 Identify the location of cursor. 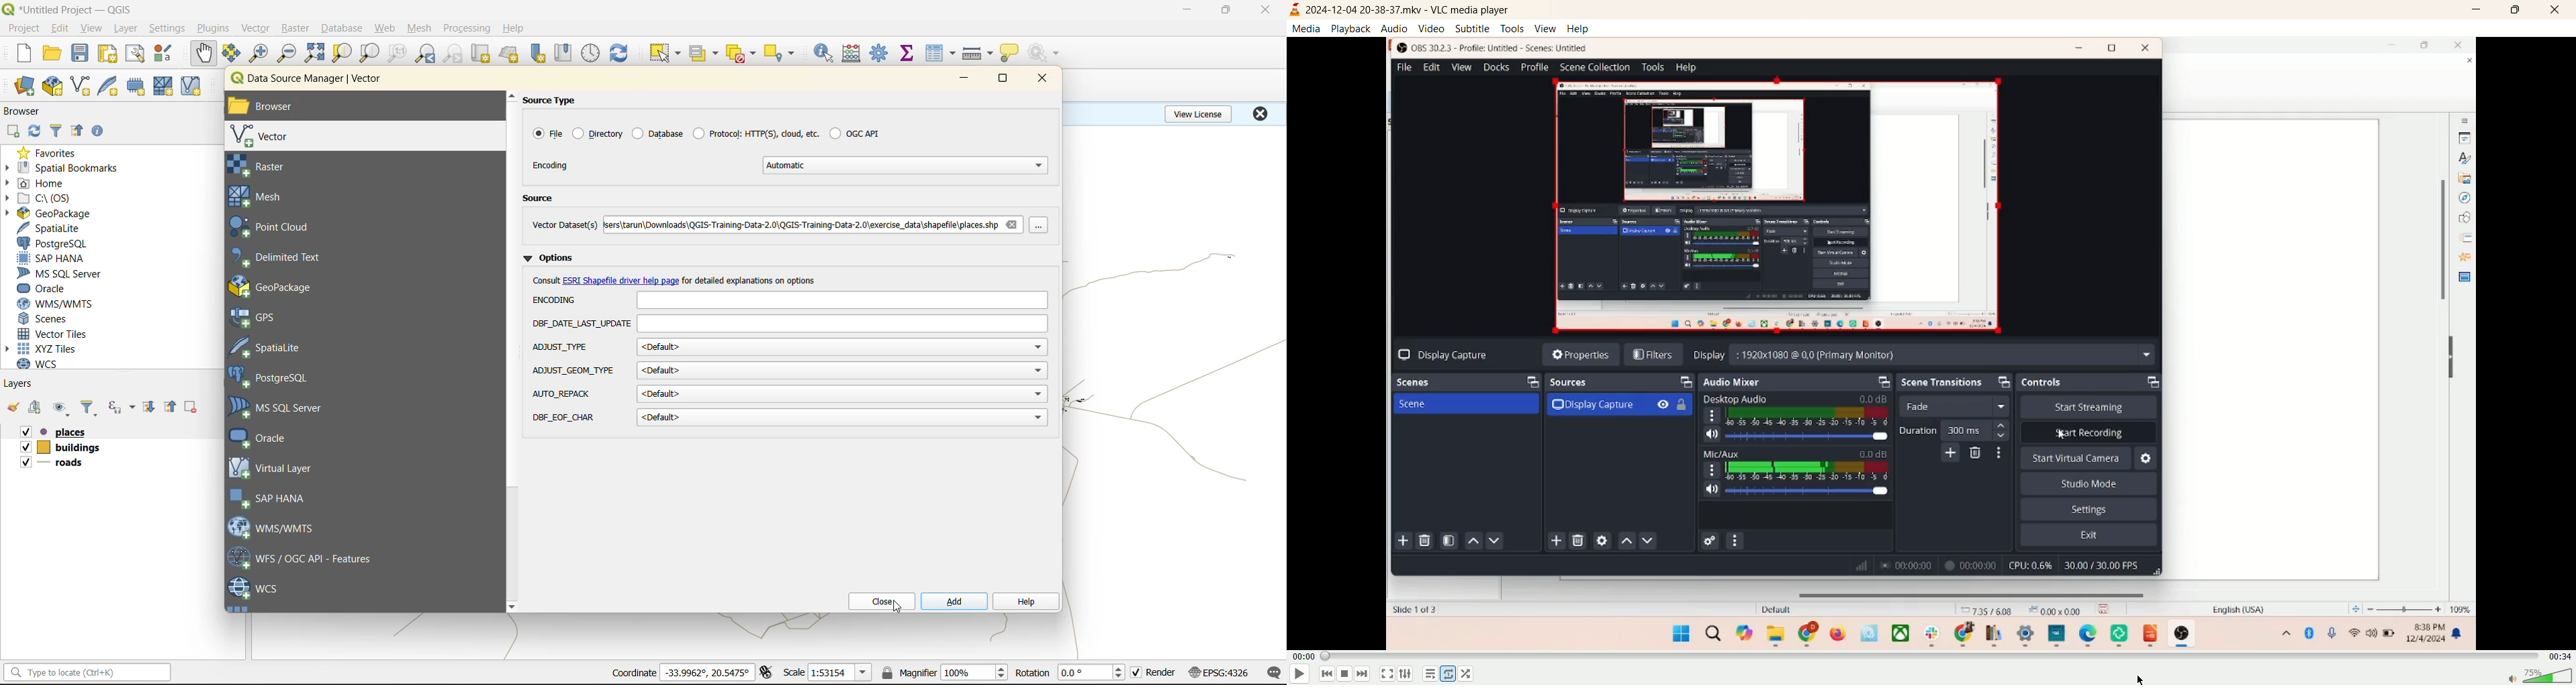
(2137, 678).